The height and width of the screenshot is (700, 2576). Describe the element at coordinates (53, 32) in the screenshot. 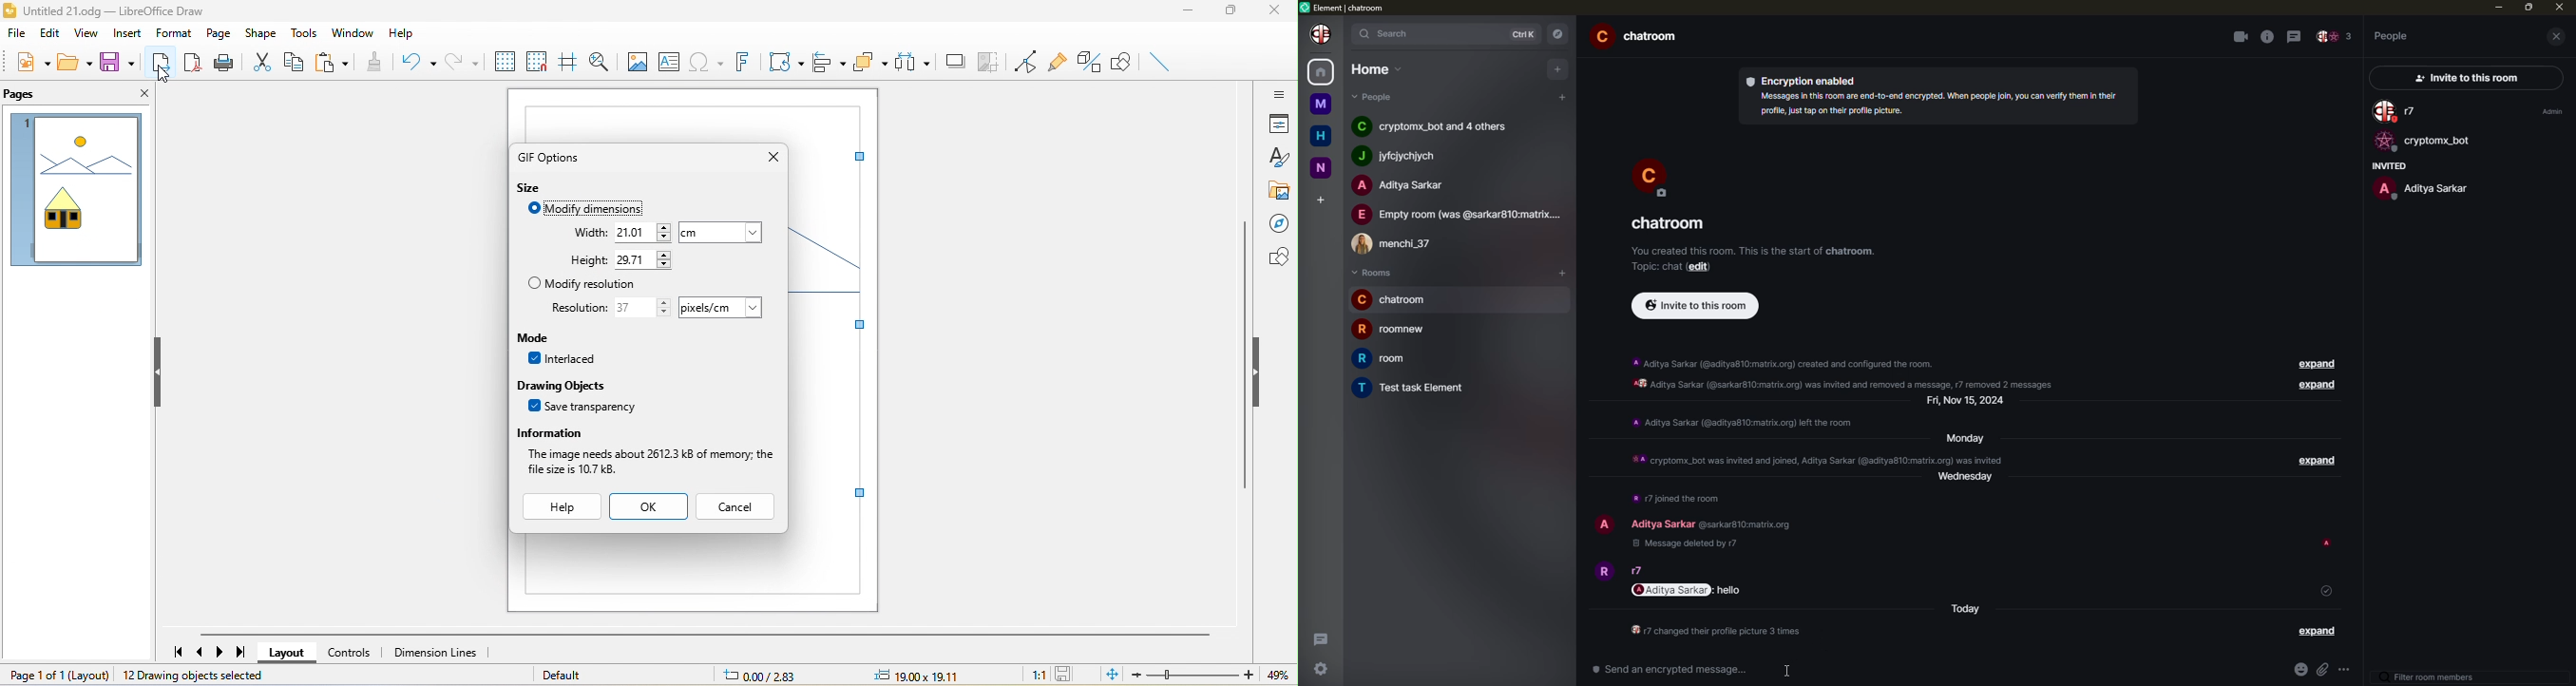

I see `edit` at that location.